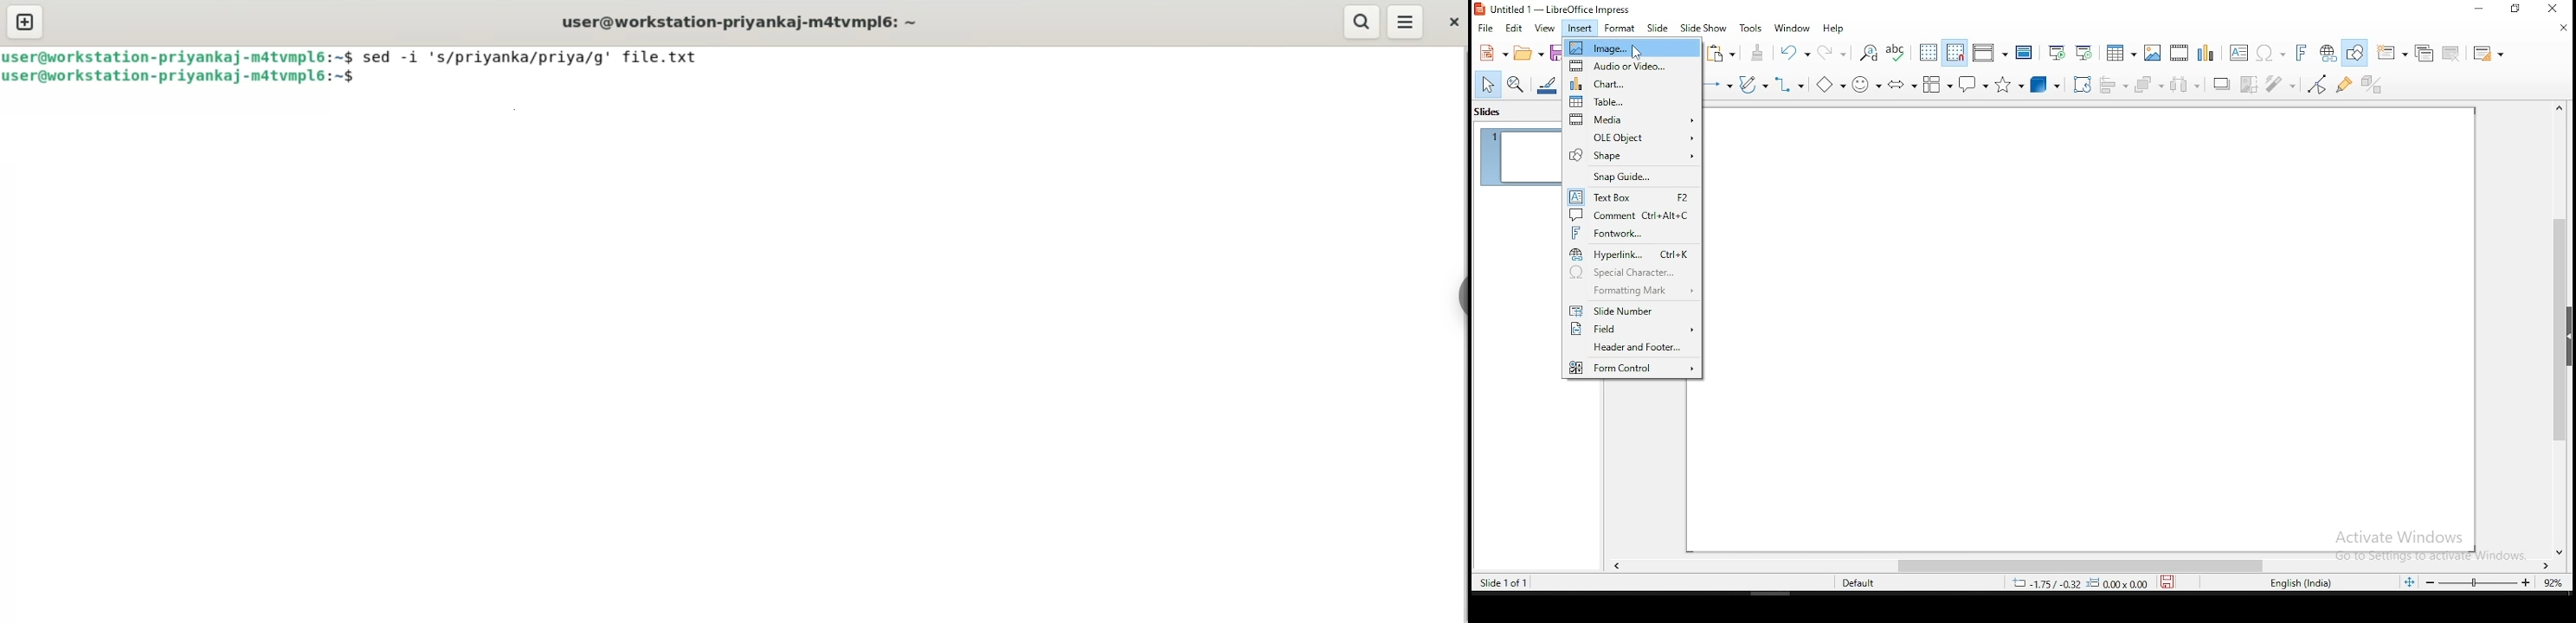 This screenshot has height=644, width=2576. What do you see at coordinates (1633, 215) in the screenshot?
I see `comment` at bounding box center [1633, 215].